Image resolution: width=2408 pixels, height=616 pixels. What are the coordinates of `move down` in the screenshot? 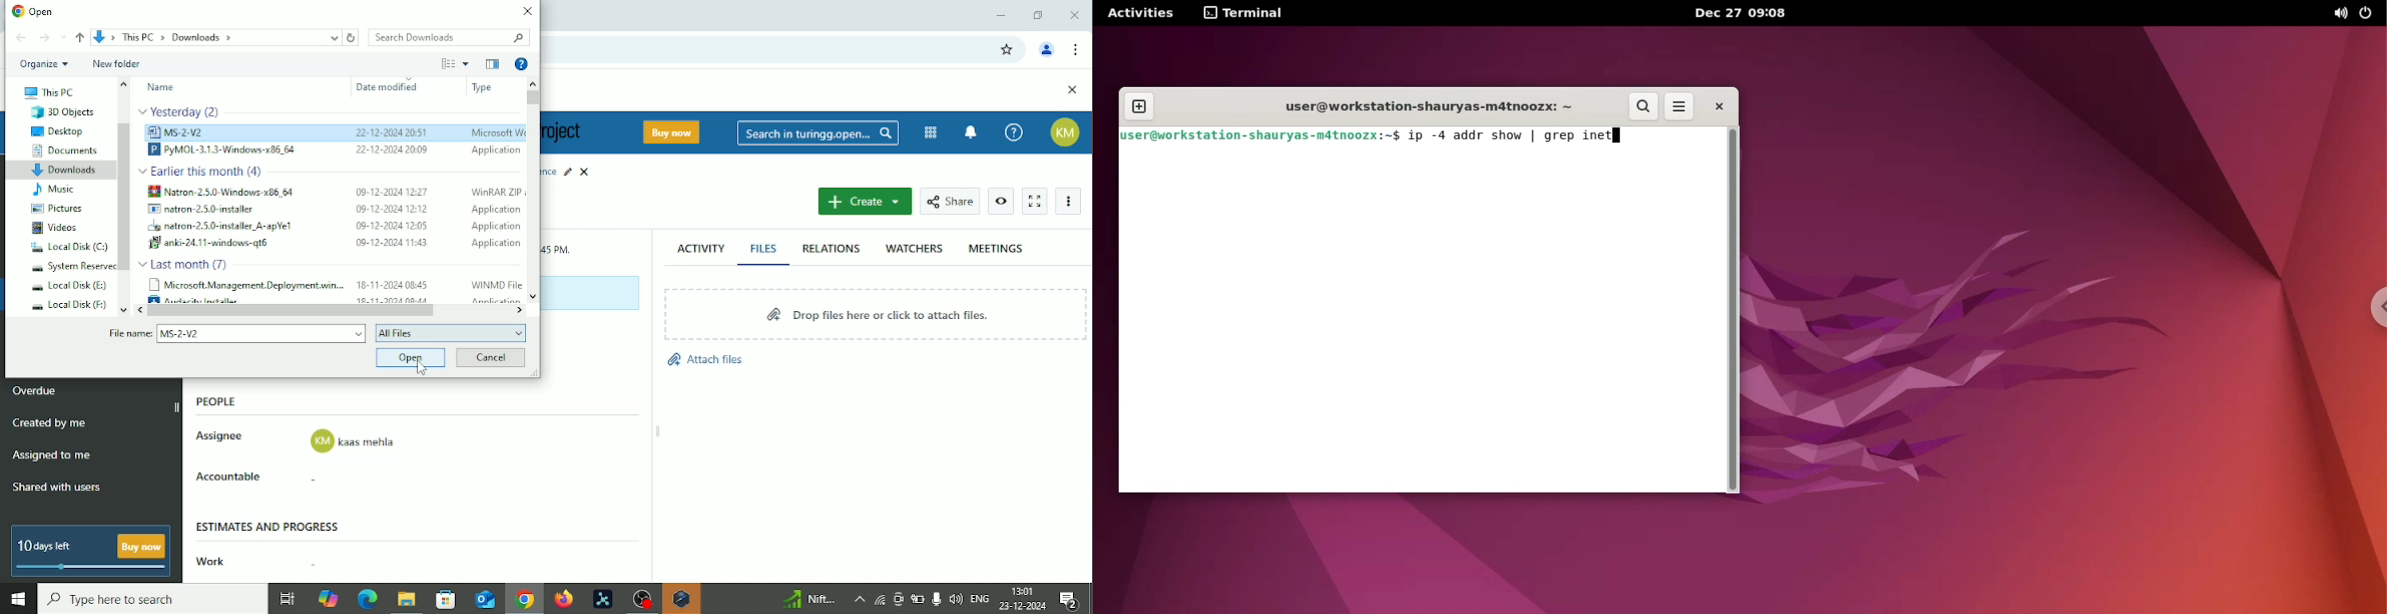 It's located at (534, 296).